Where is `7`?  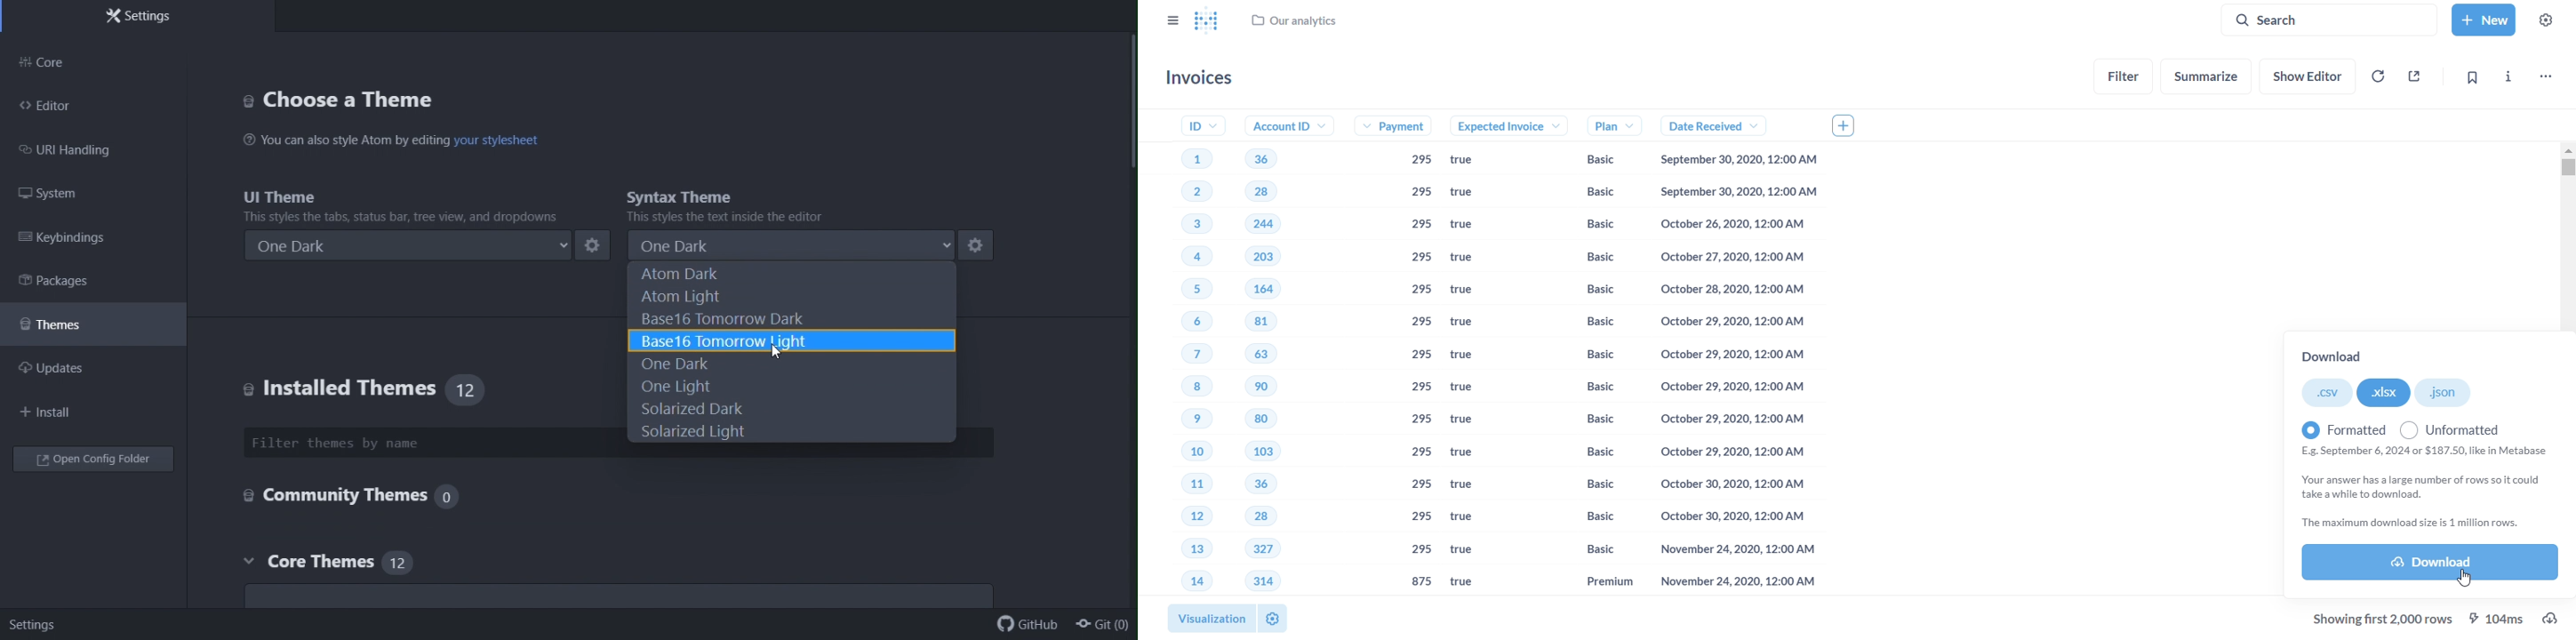 7 is located at coordinates (1181, 354).